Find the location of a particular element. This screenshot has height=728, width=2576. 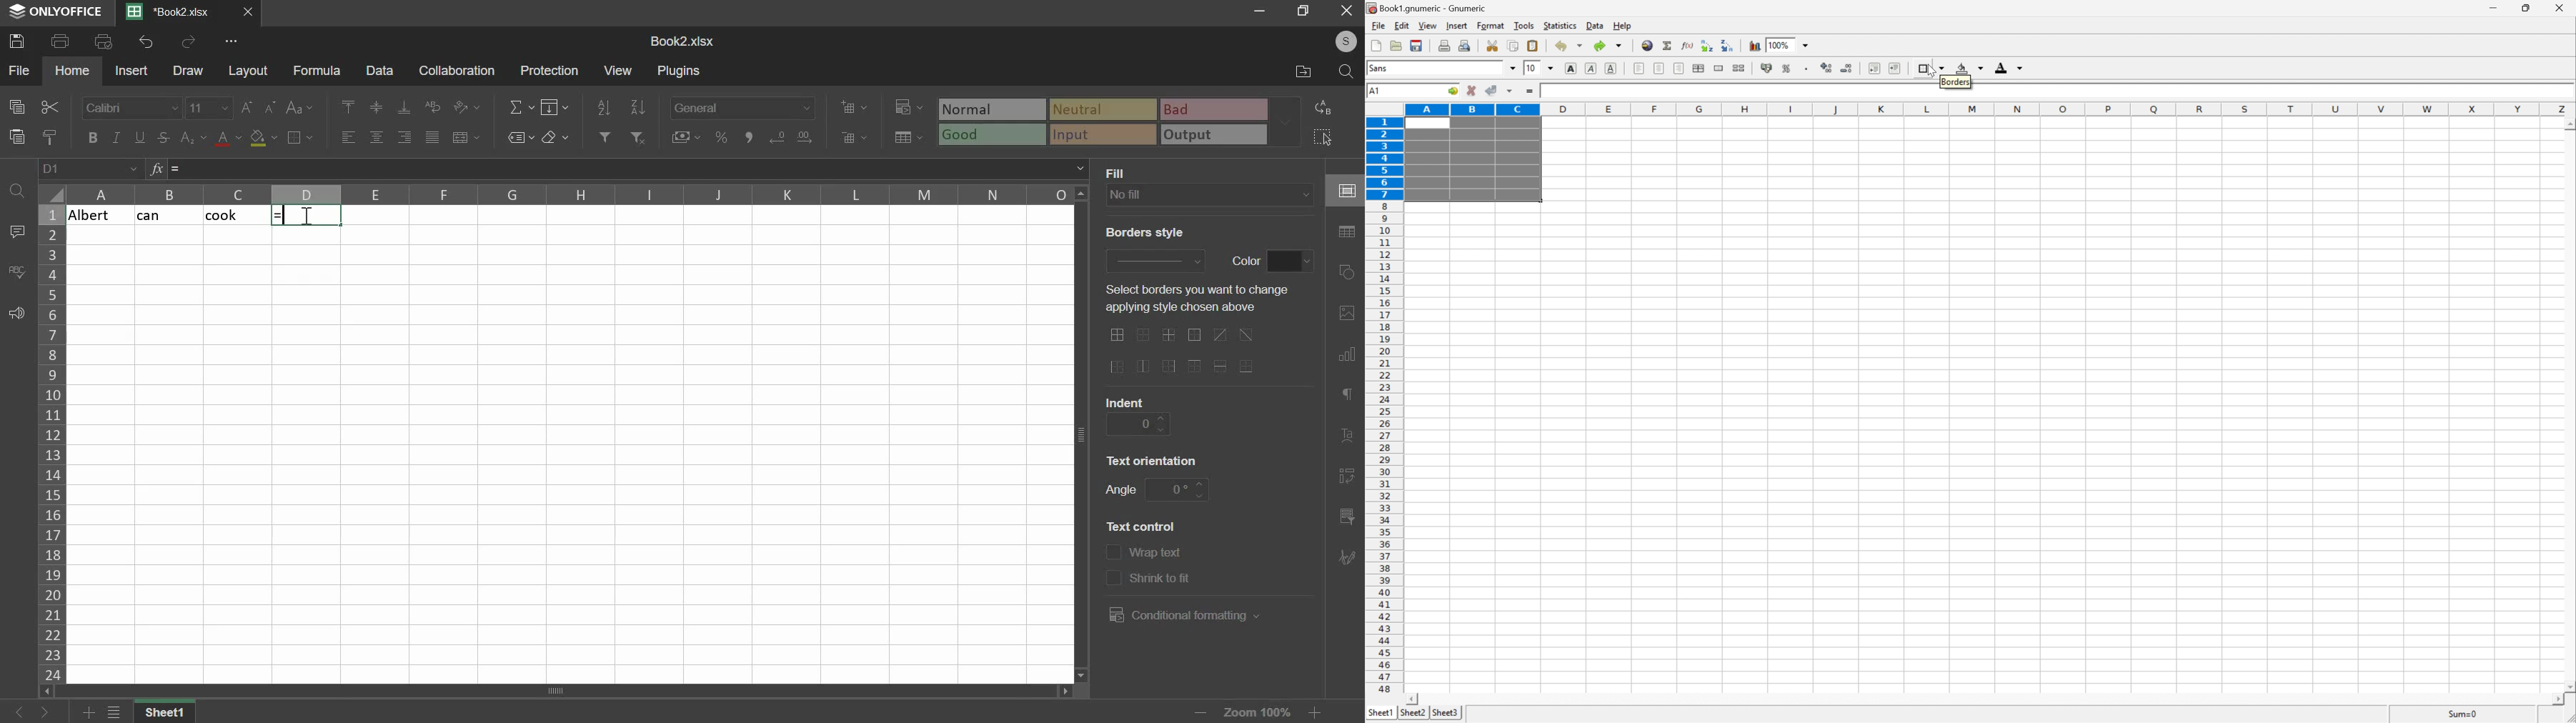

view is located at coordinates (617, 69).